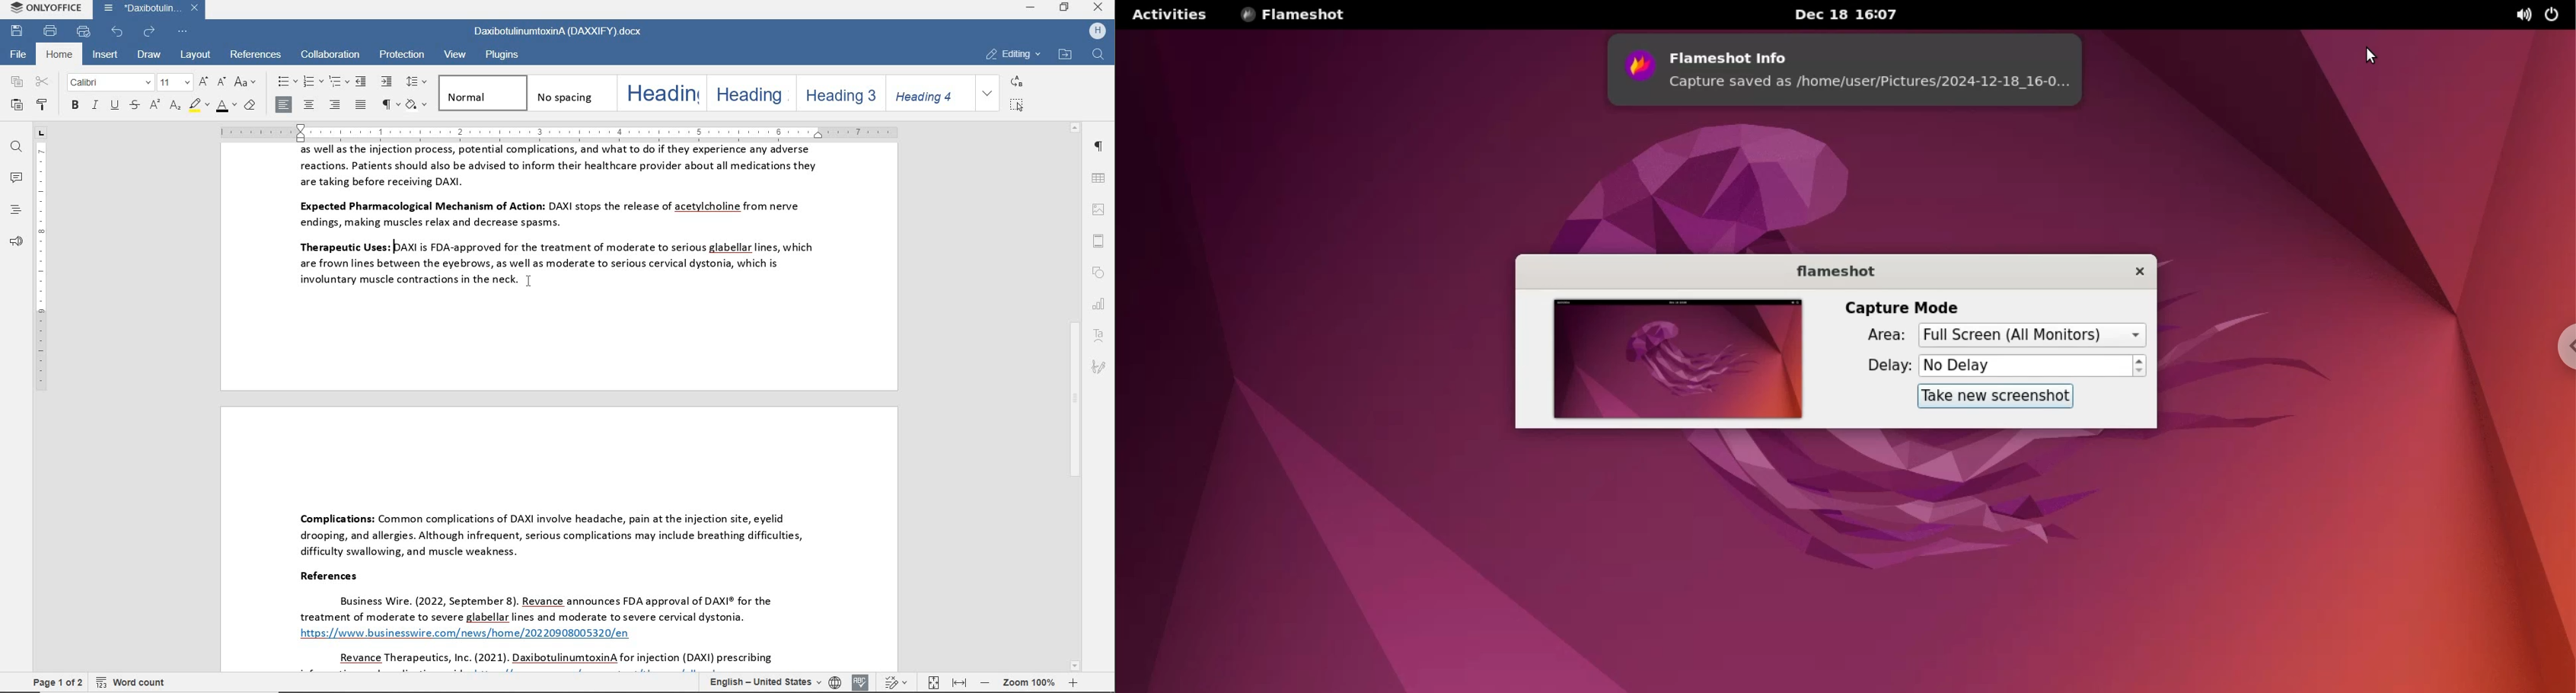 This screenshot has width=2576, height=700. I want to click on set document language, so click(834, 682).